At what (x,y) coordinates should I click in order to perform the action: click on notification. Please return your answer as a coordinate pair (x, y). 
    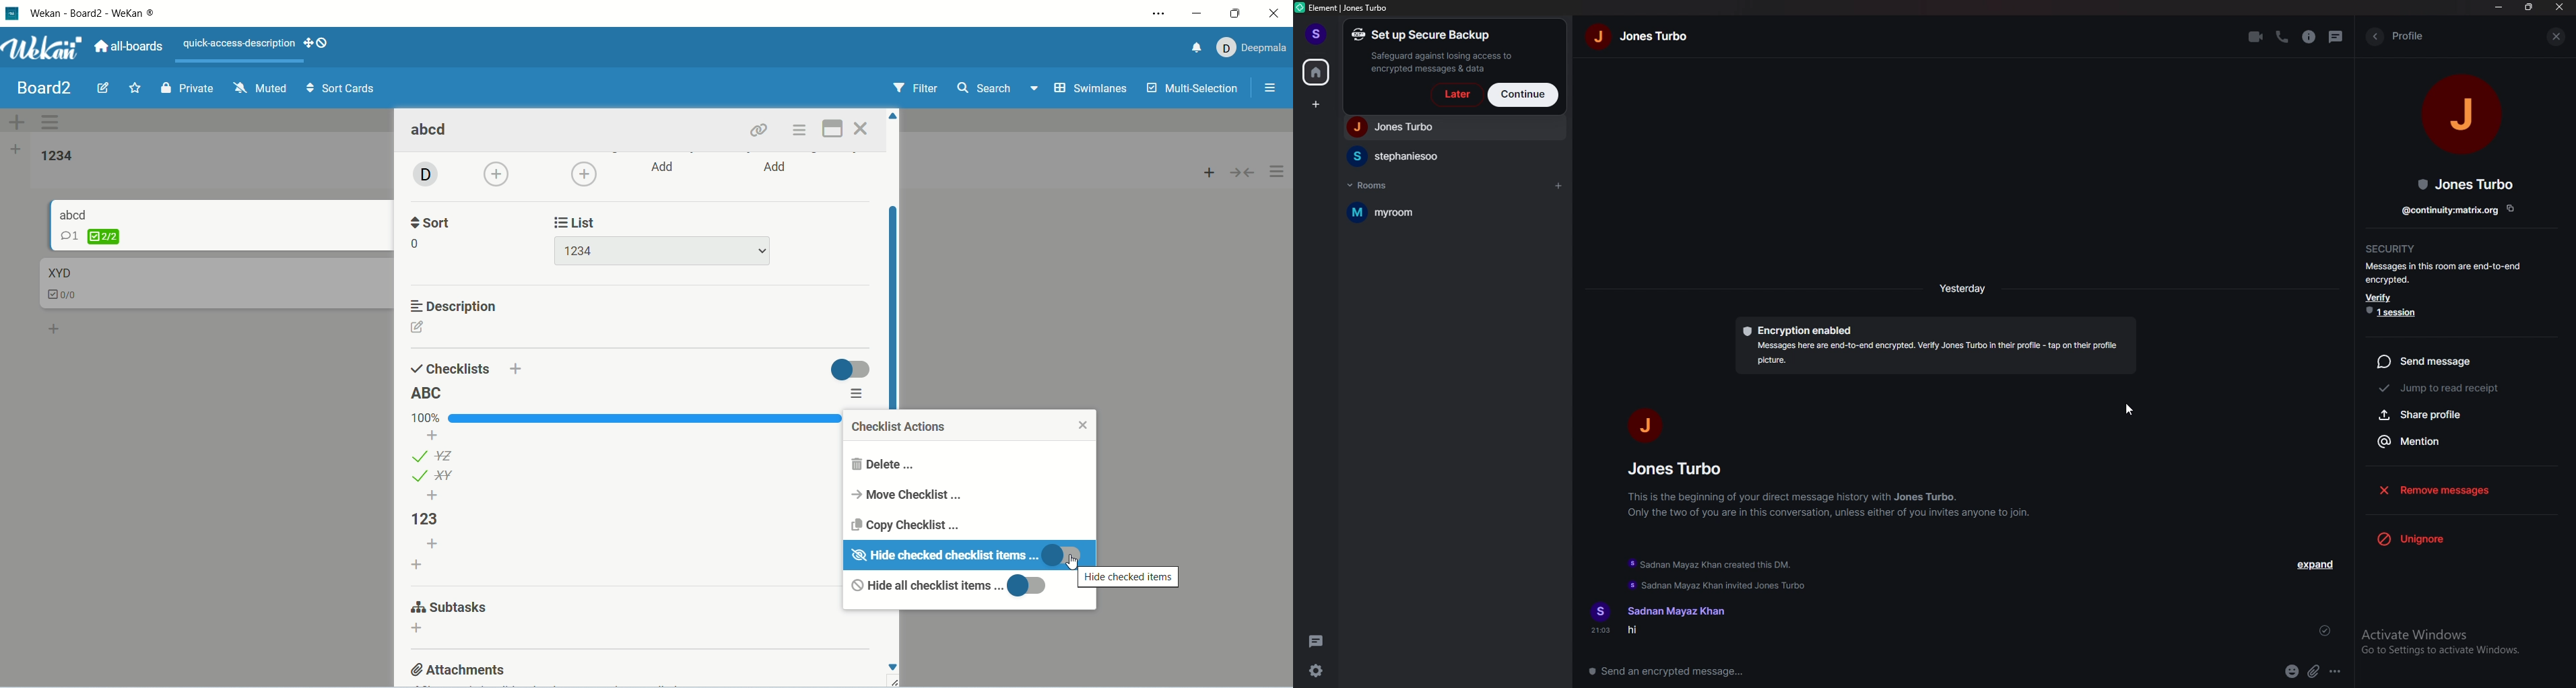
    Looking at the image, I should click on (1193, 50).